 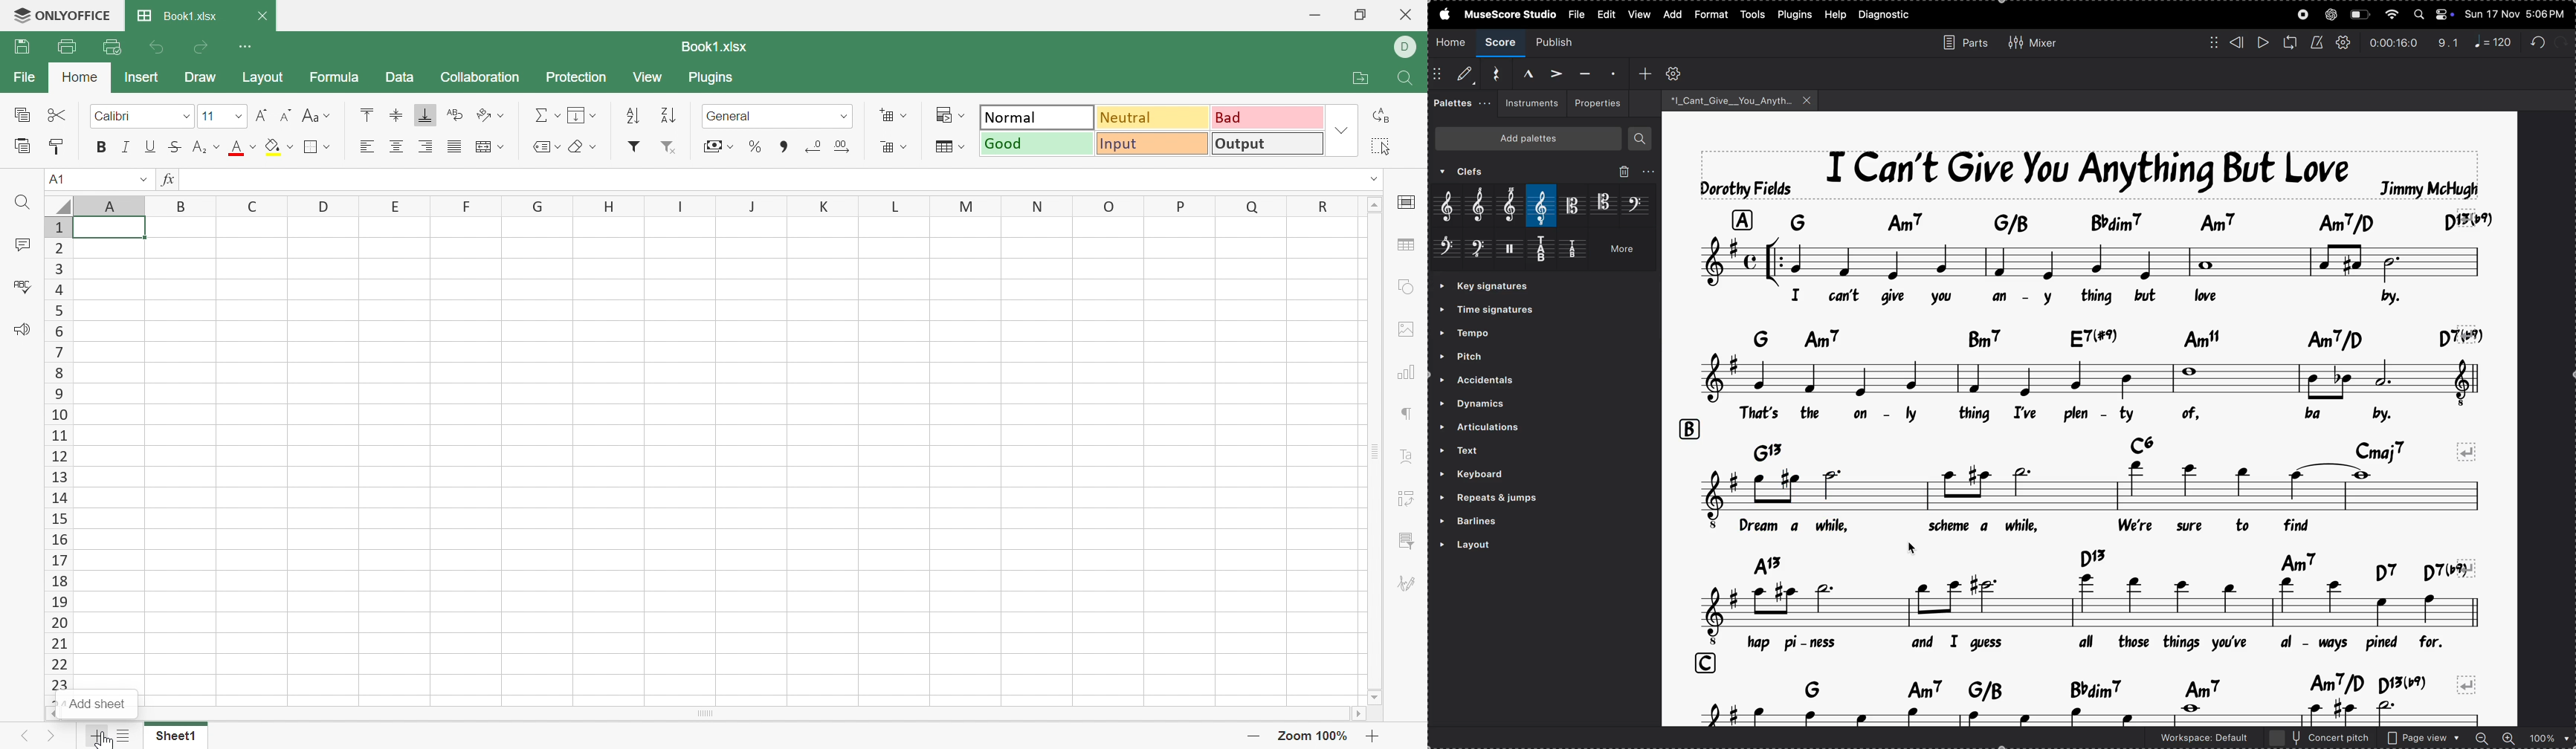 I want to click on Remove Filter, so click(x=668, y=146).